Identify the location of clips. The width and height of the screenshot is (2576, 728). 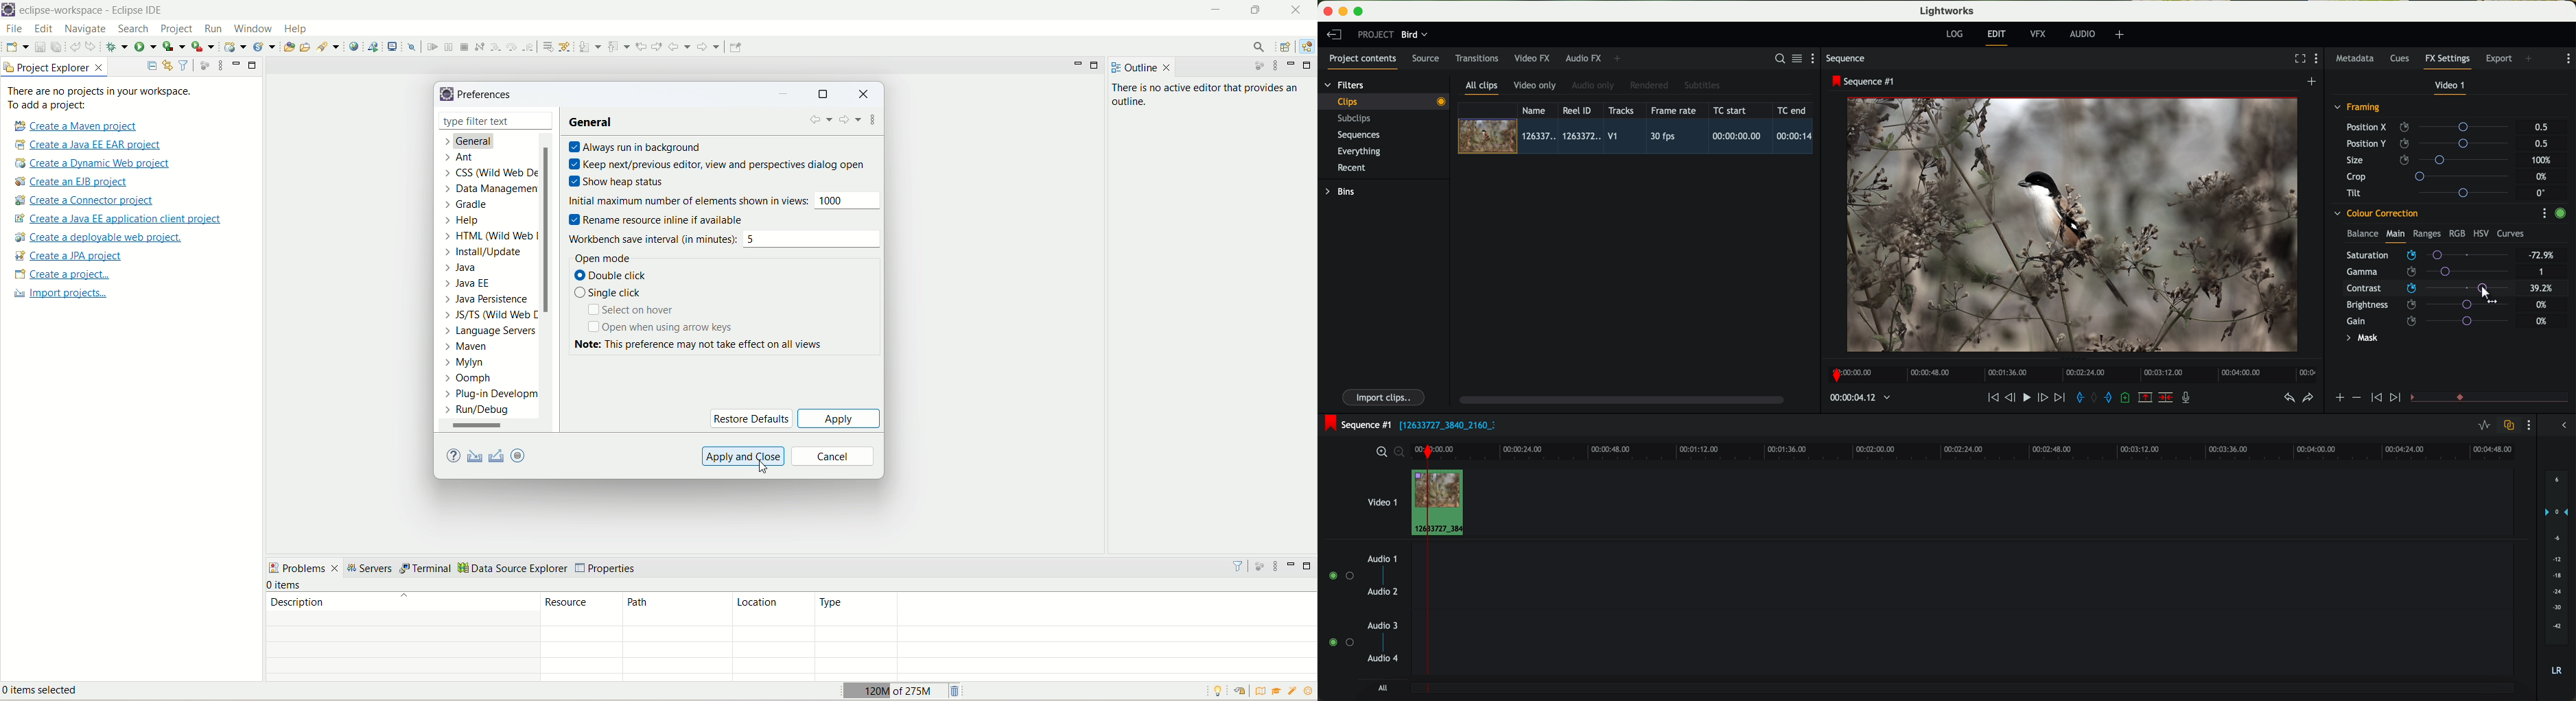
(1384, 101).